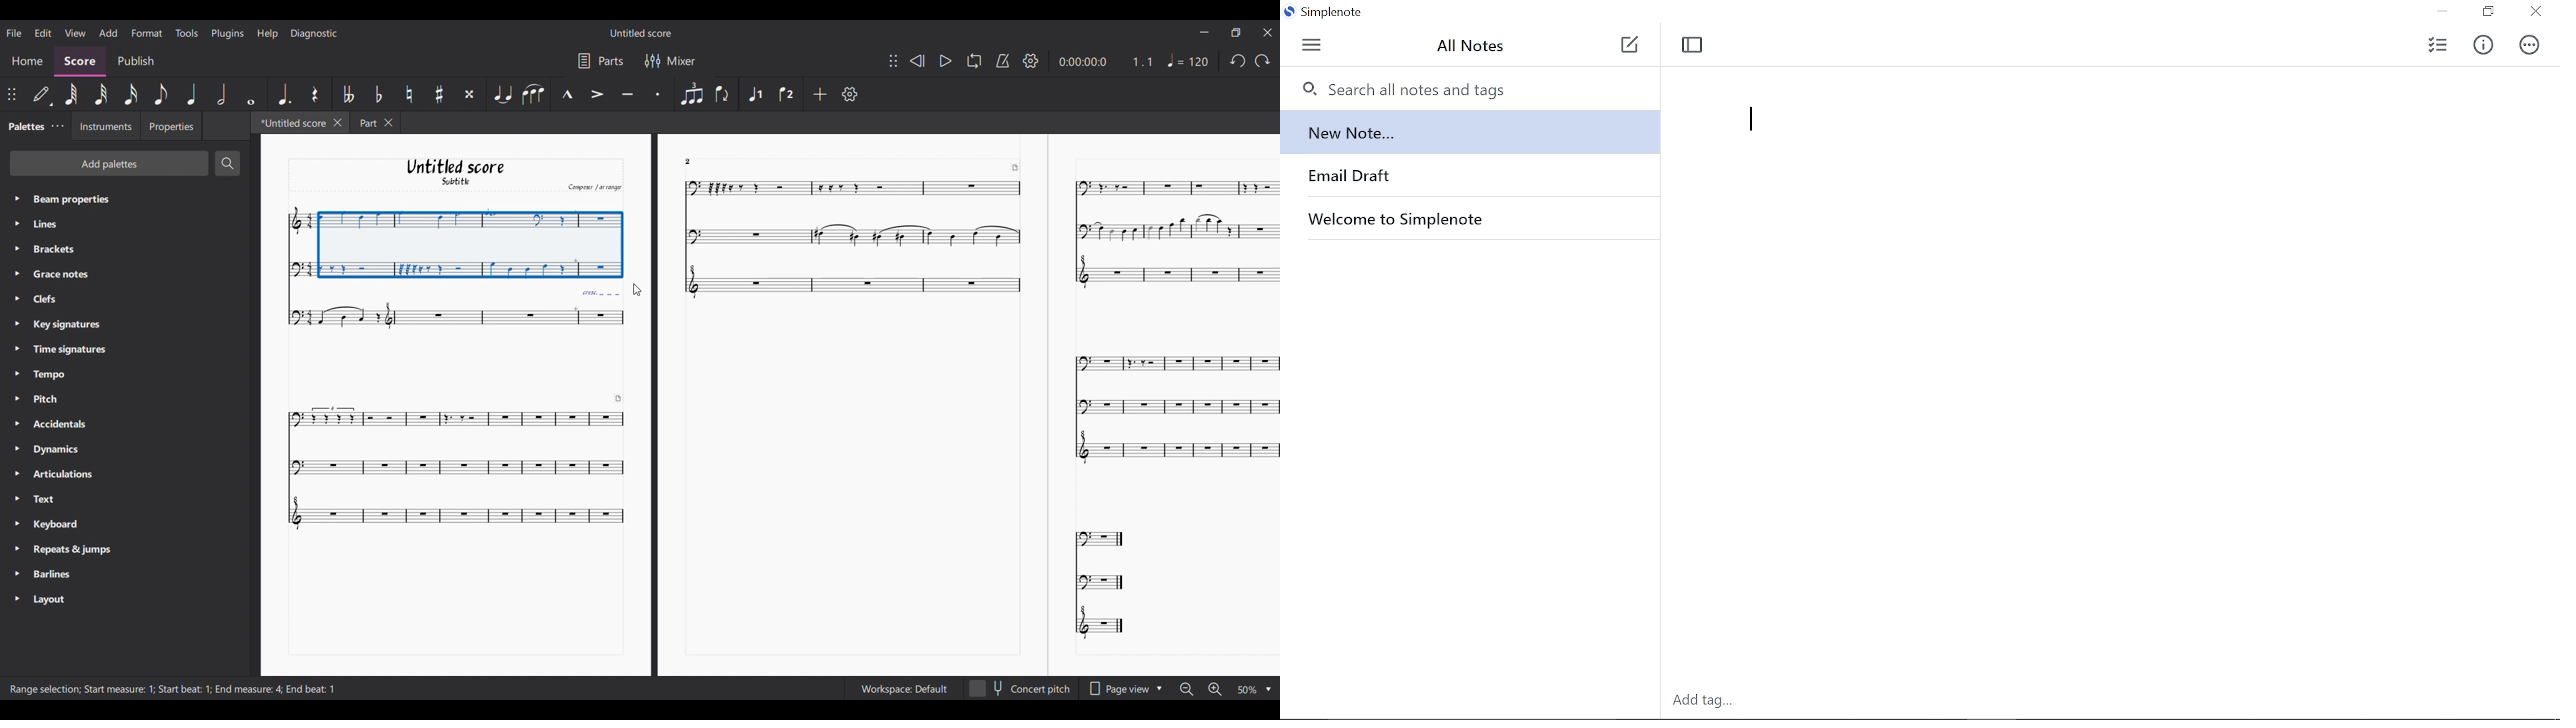 The width and height of the screenshot is (2576, 728). What do you see at coordinates (2482, 44) in the screenshot?
I see `Info` at bounding box center [2482, 44].